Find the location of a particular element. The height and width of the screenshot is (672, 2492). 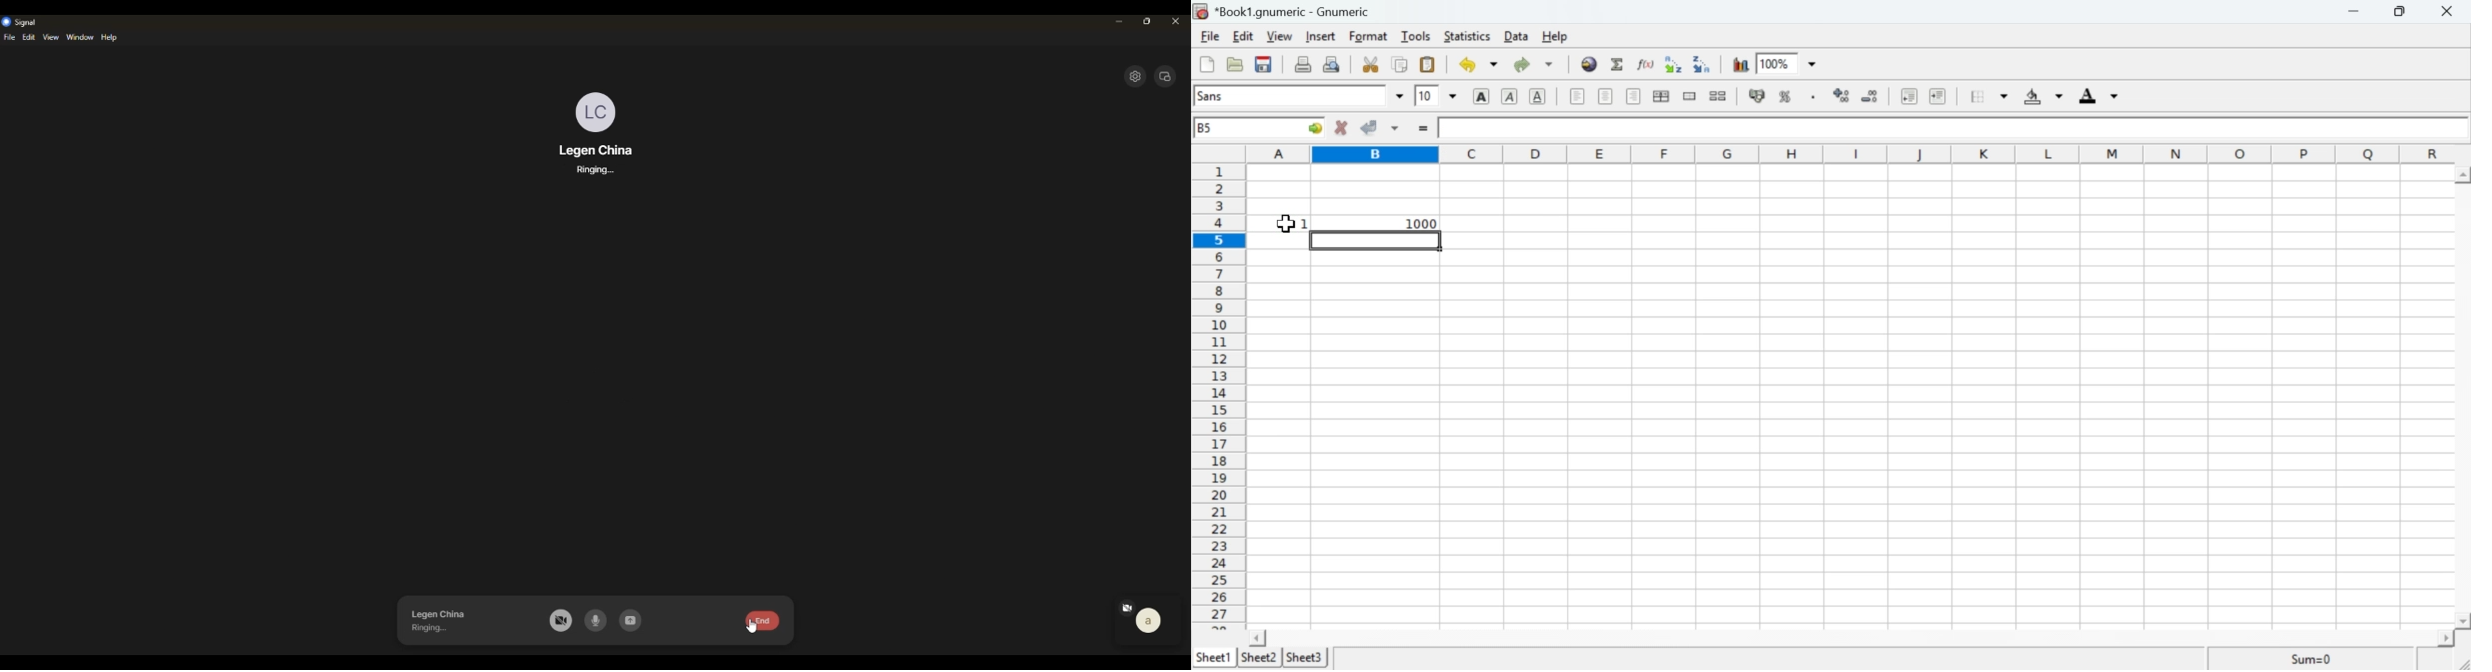

Format is located at coordinates (1369, 37).